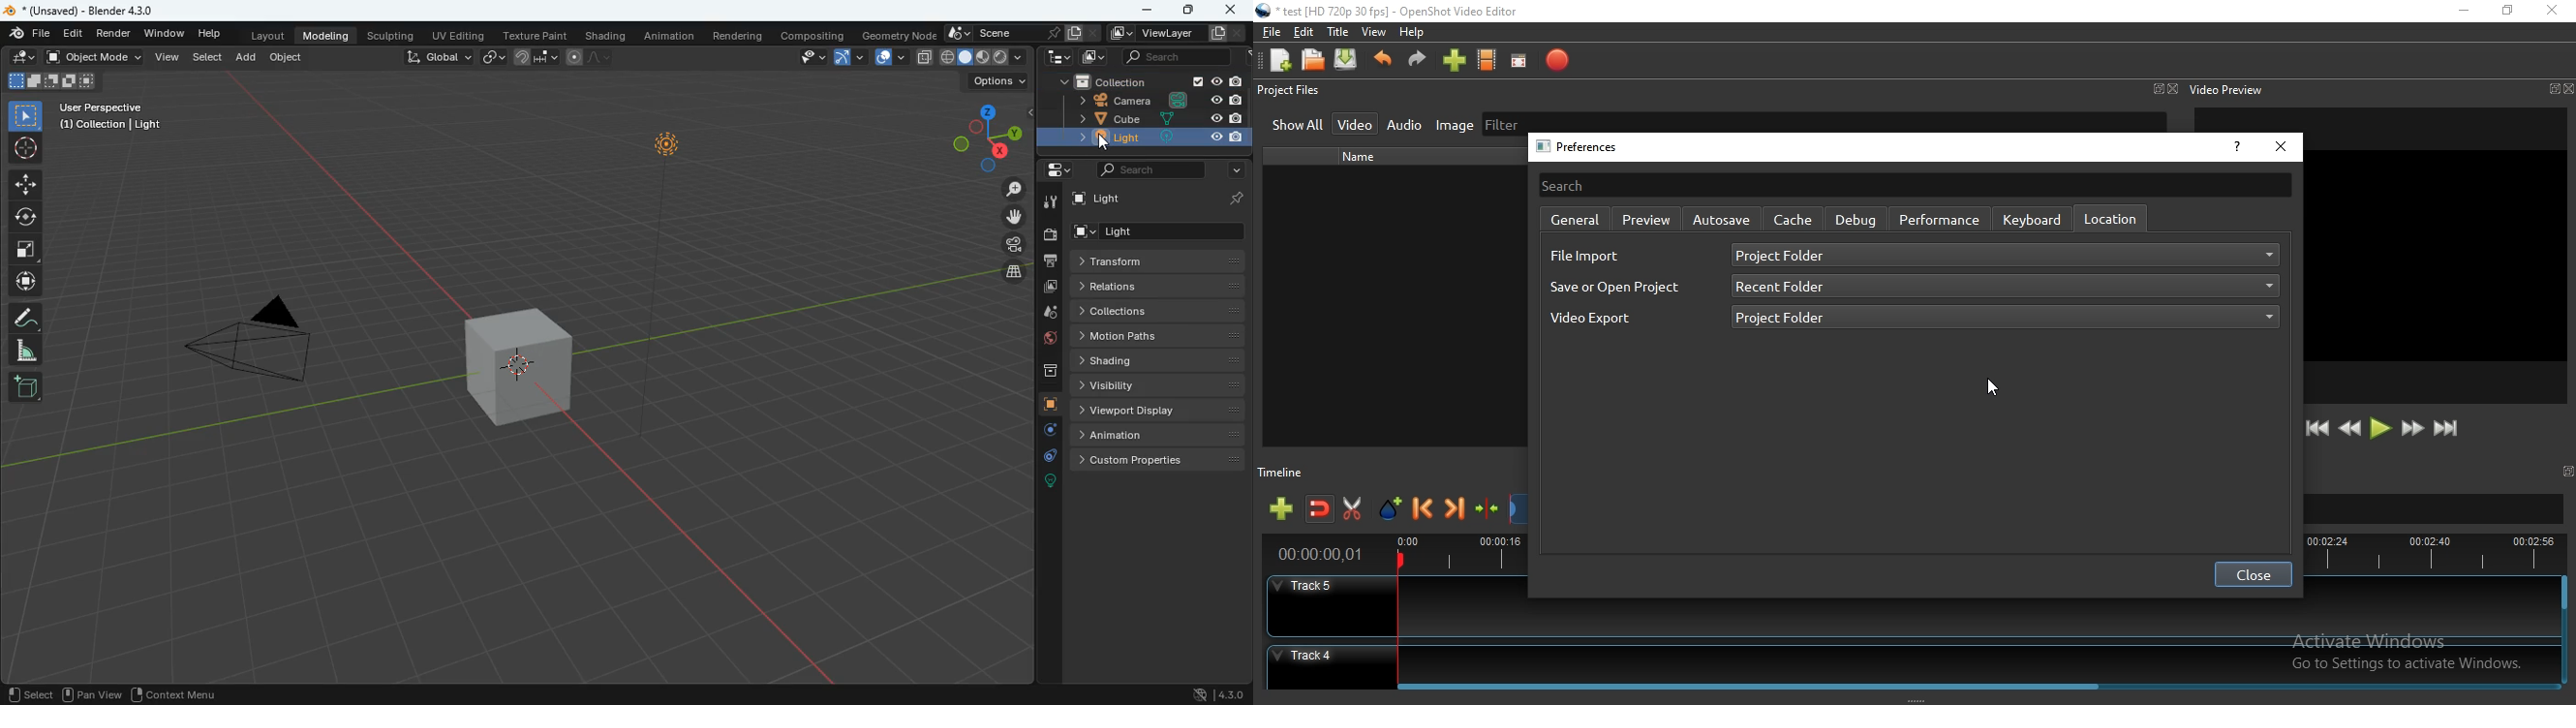  What do you see at coordinates (2564, 596) in the screenshot?
I see `vertical scroll bar` at bounding box center [2564, 596].